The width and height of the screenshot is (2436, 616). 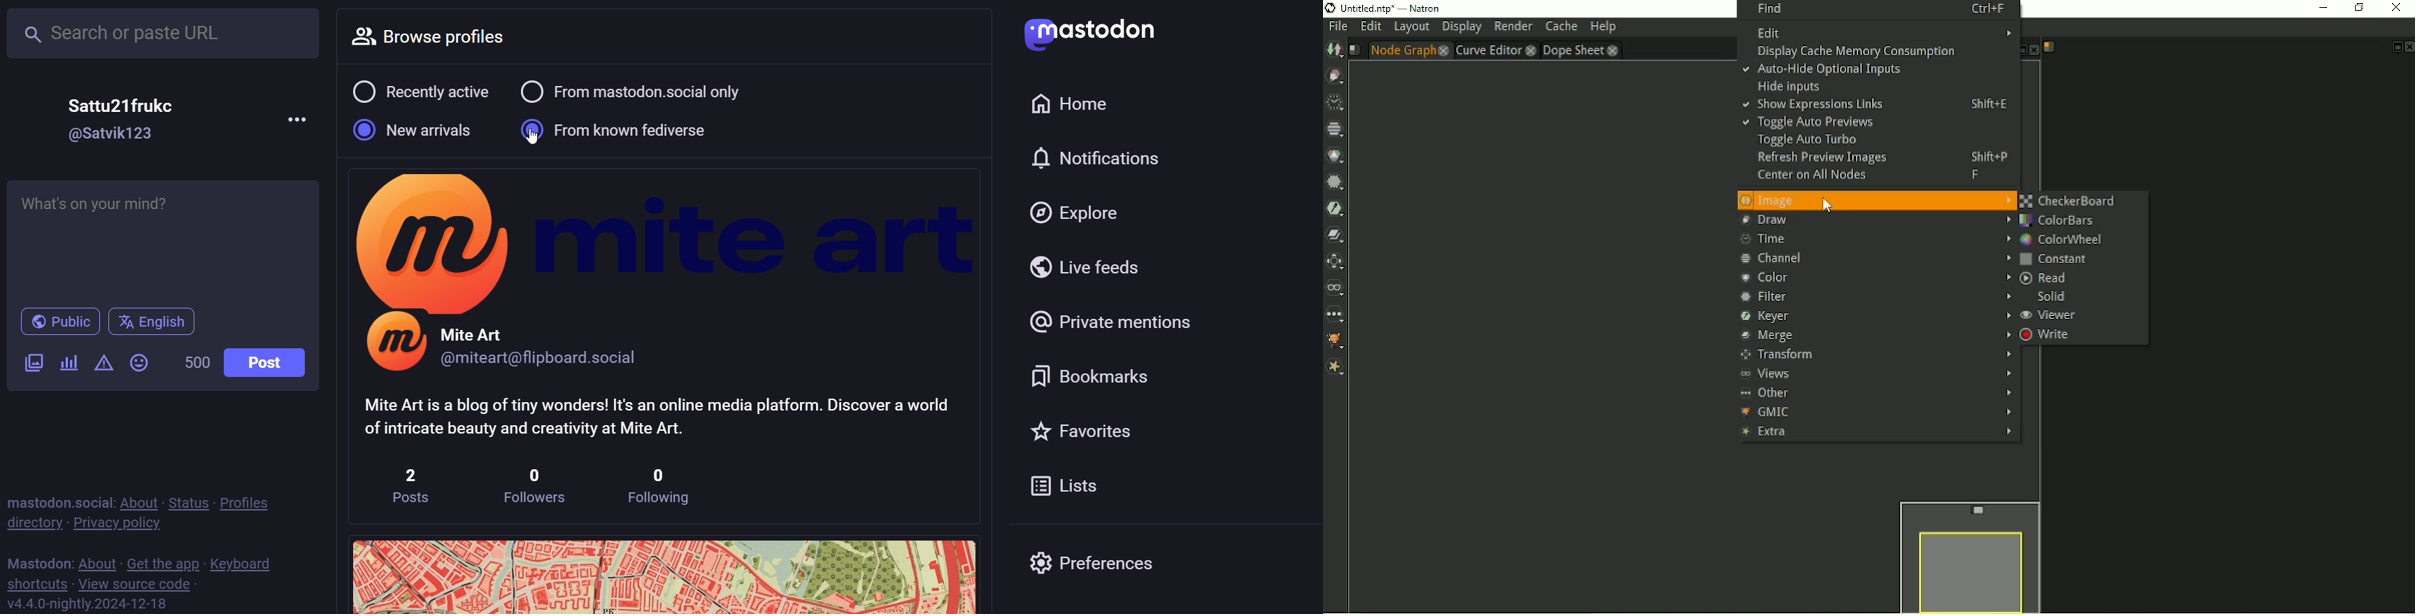 I want to click on private policy, so click(x=113, y=527).